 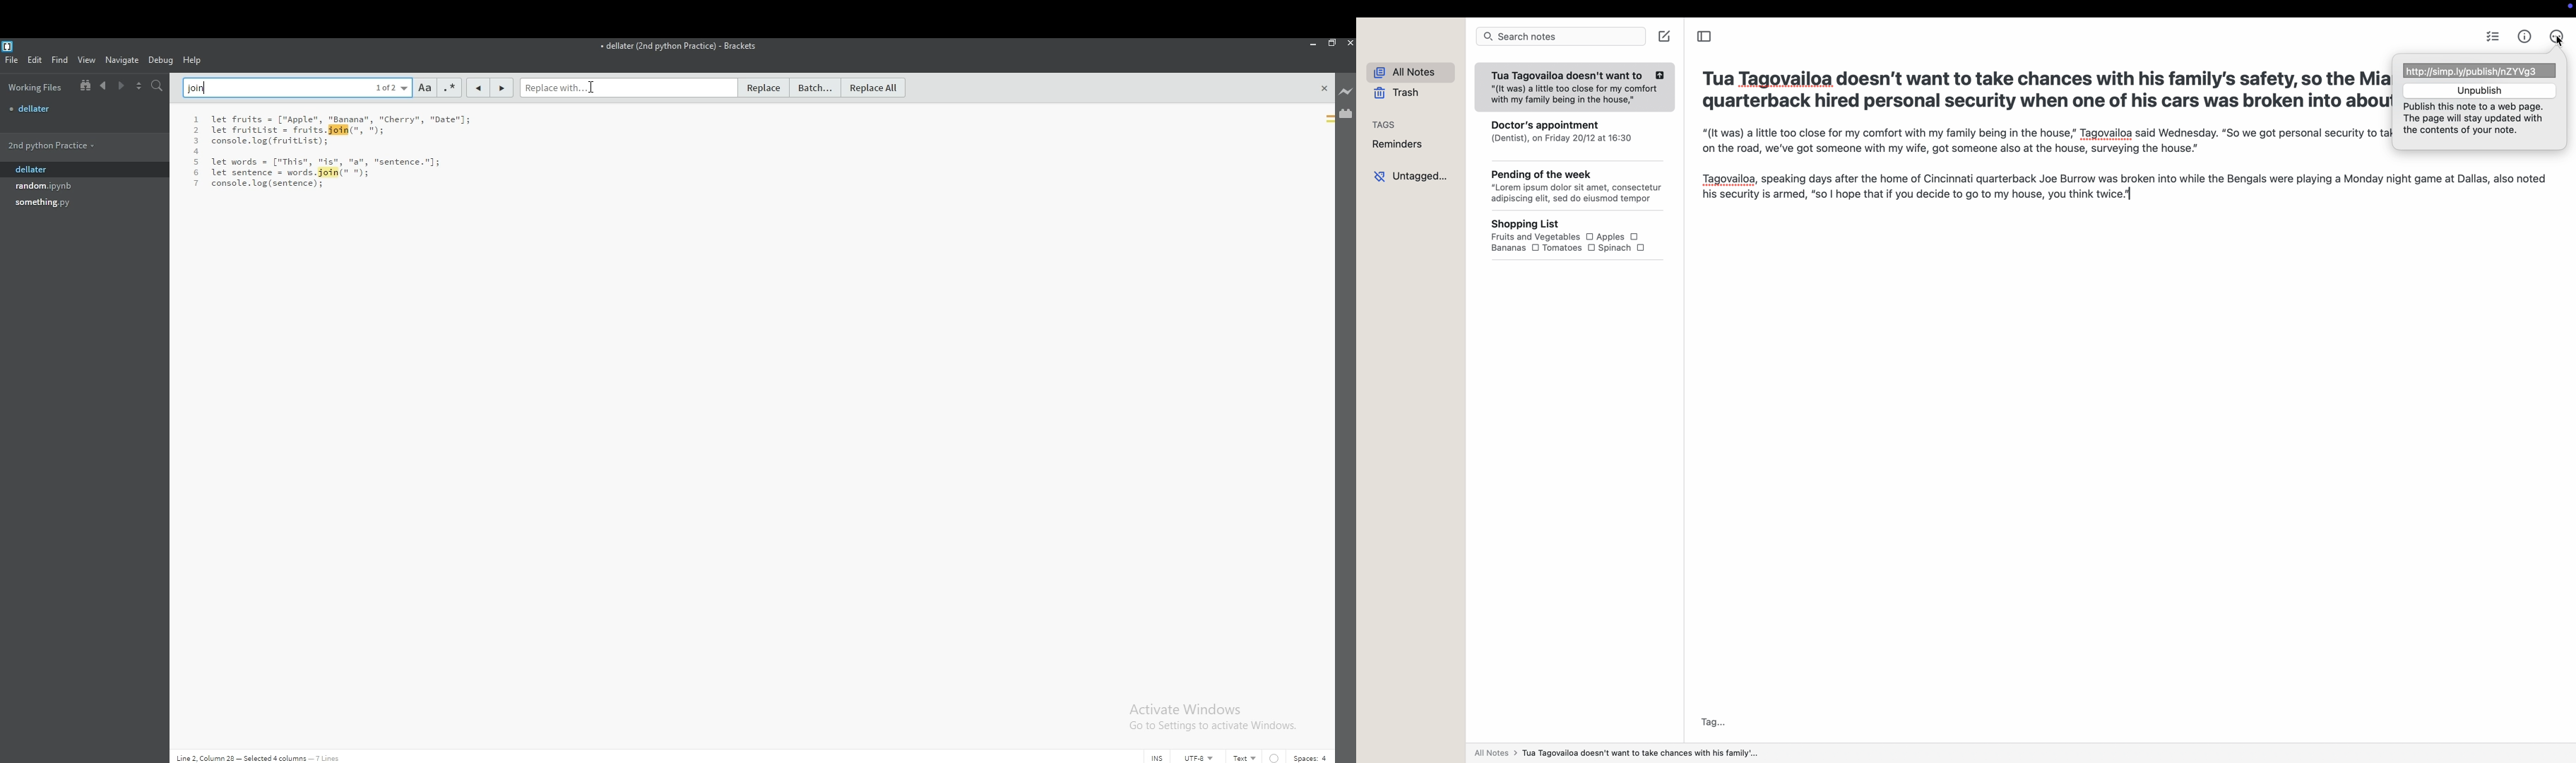 What do you see at coordinates (763, 88) in the screenshot?
I see `replace` at bounding box center [763, 88].